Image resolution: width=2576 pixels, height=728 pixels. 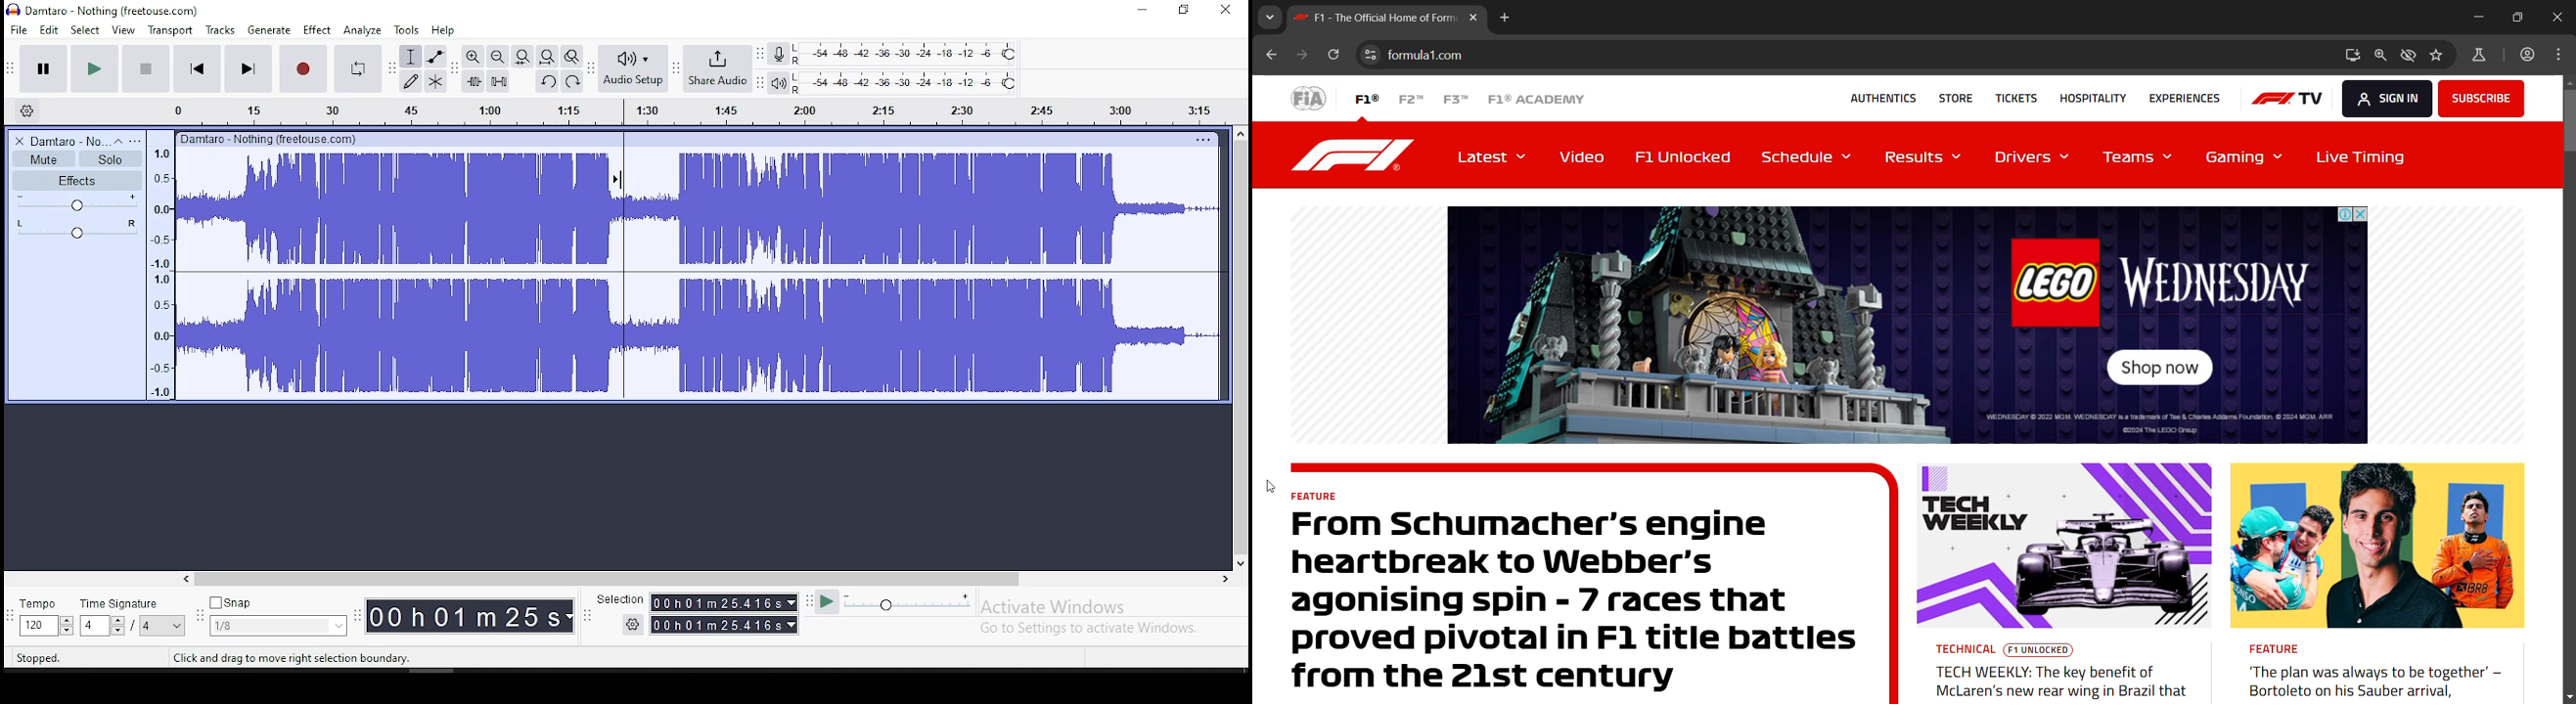 I want to click on time signature, so click(x=119, y=603).